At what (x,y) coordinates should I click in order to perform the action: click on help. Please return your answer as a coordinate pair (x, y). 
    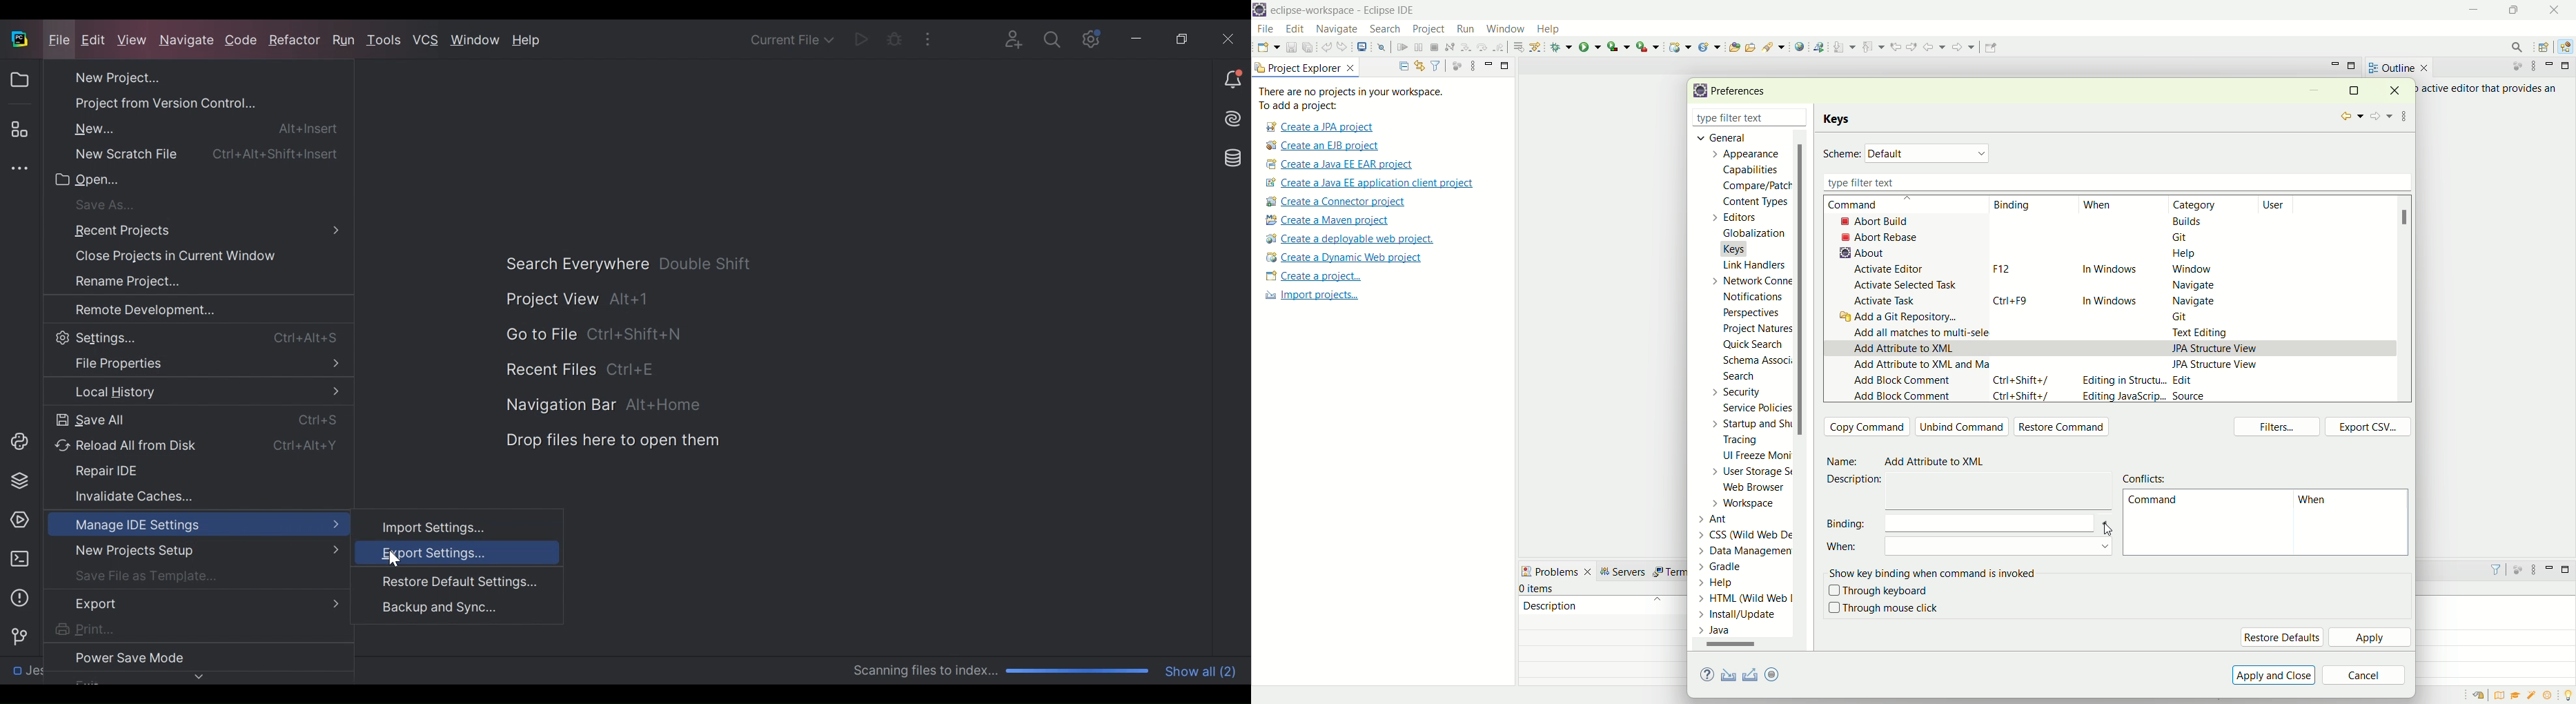
    Looking at the image, I should click on (1554, 30).